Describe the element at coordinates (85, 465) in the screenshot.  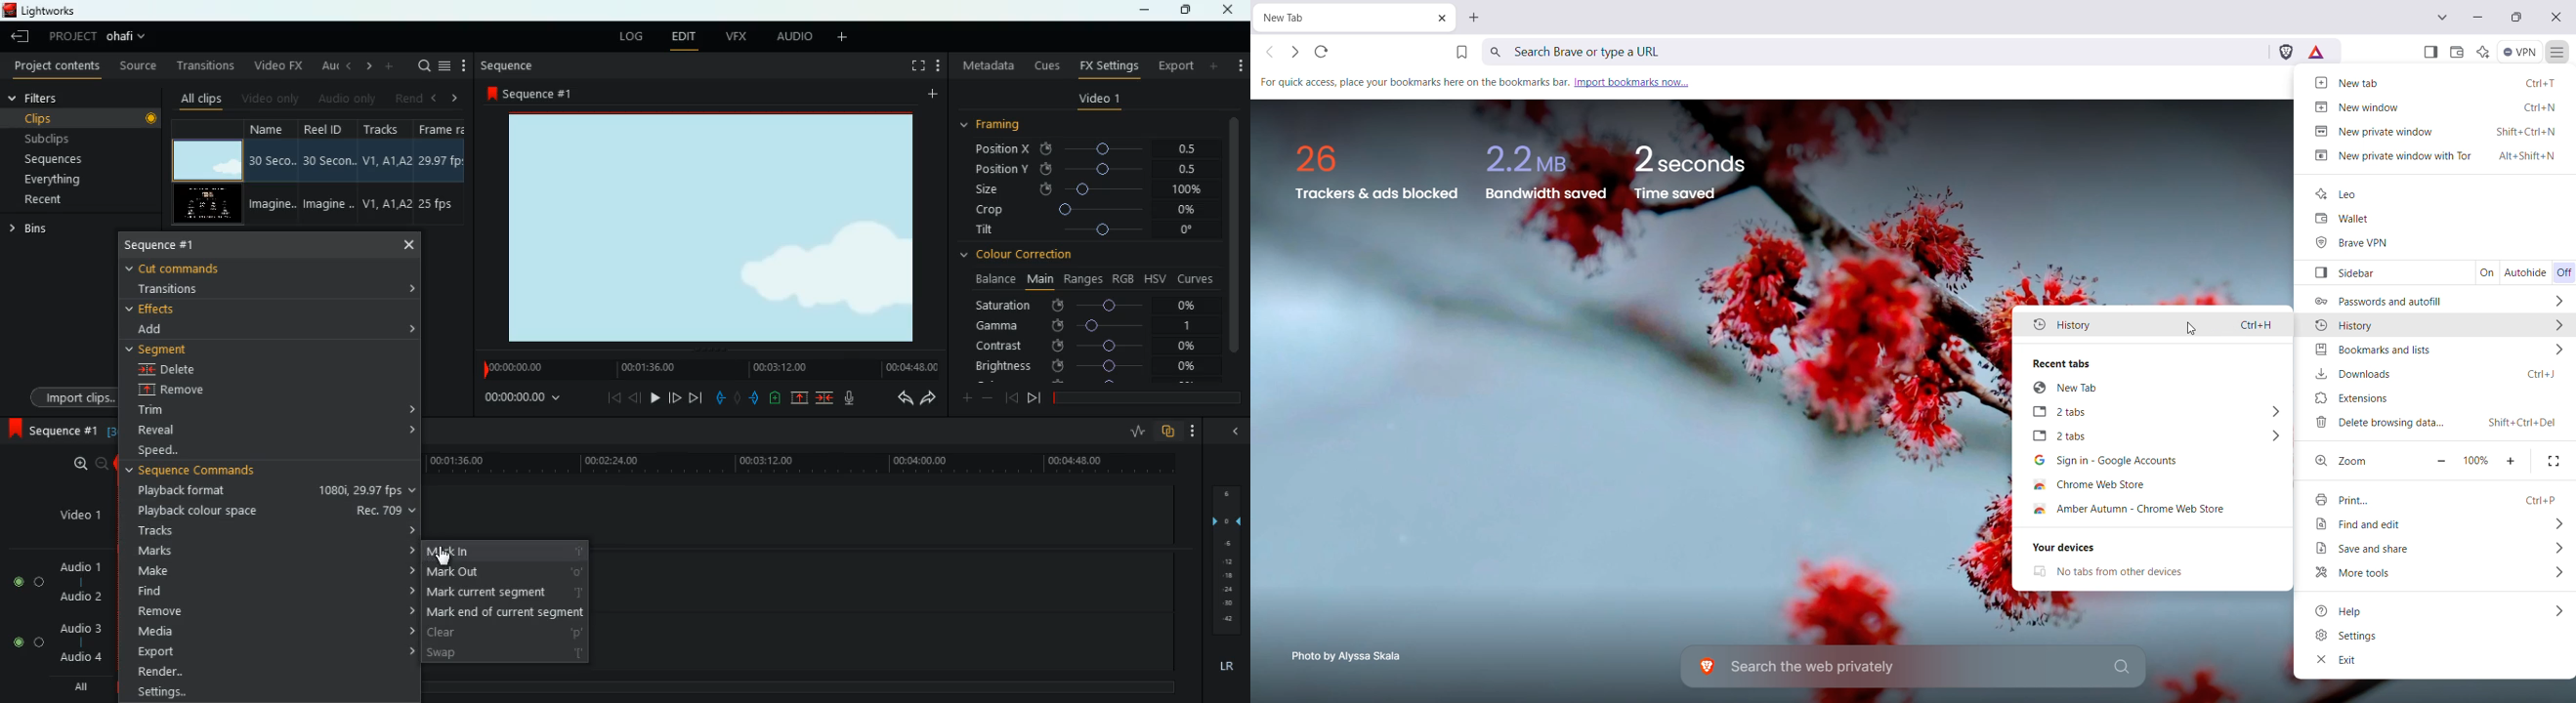
I see `zoom` at that location.